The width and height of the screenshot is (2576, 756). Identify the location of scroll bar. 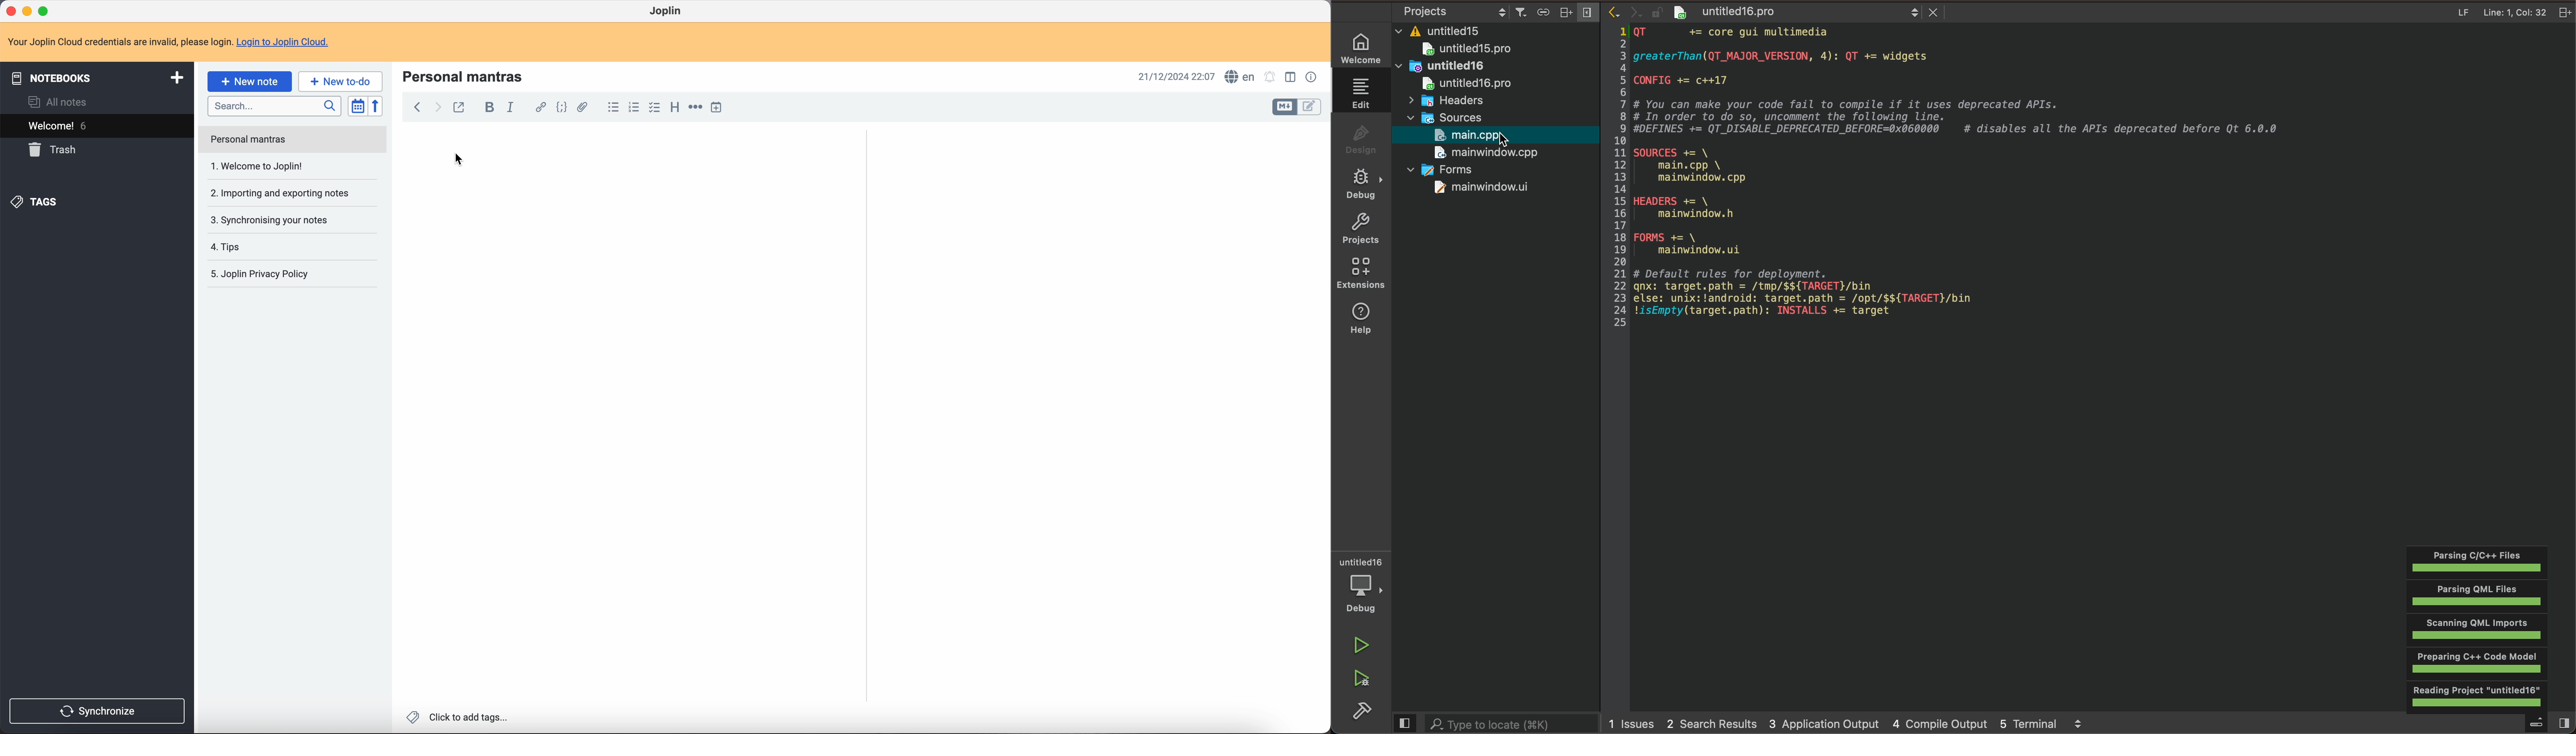
(864, 312).